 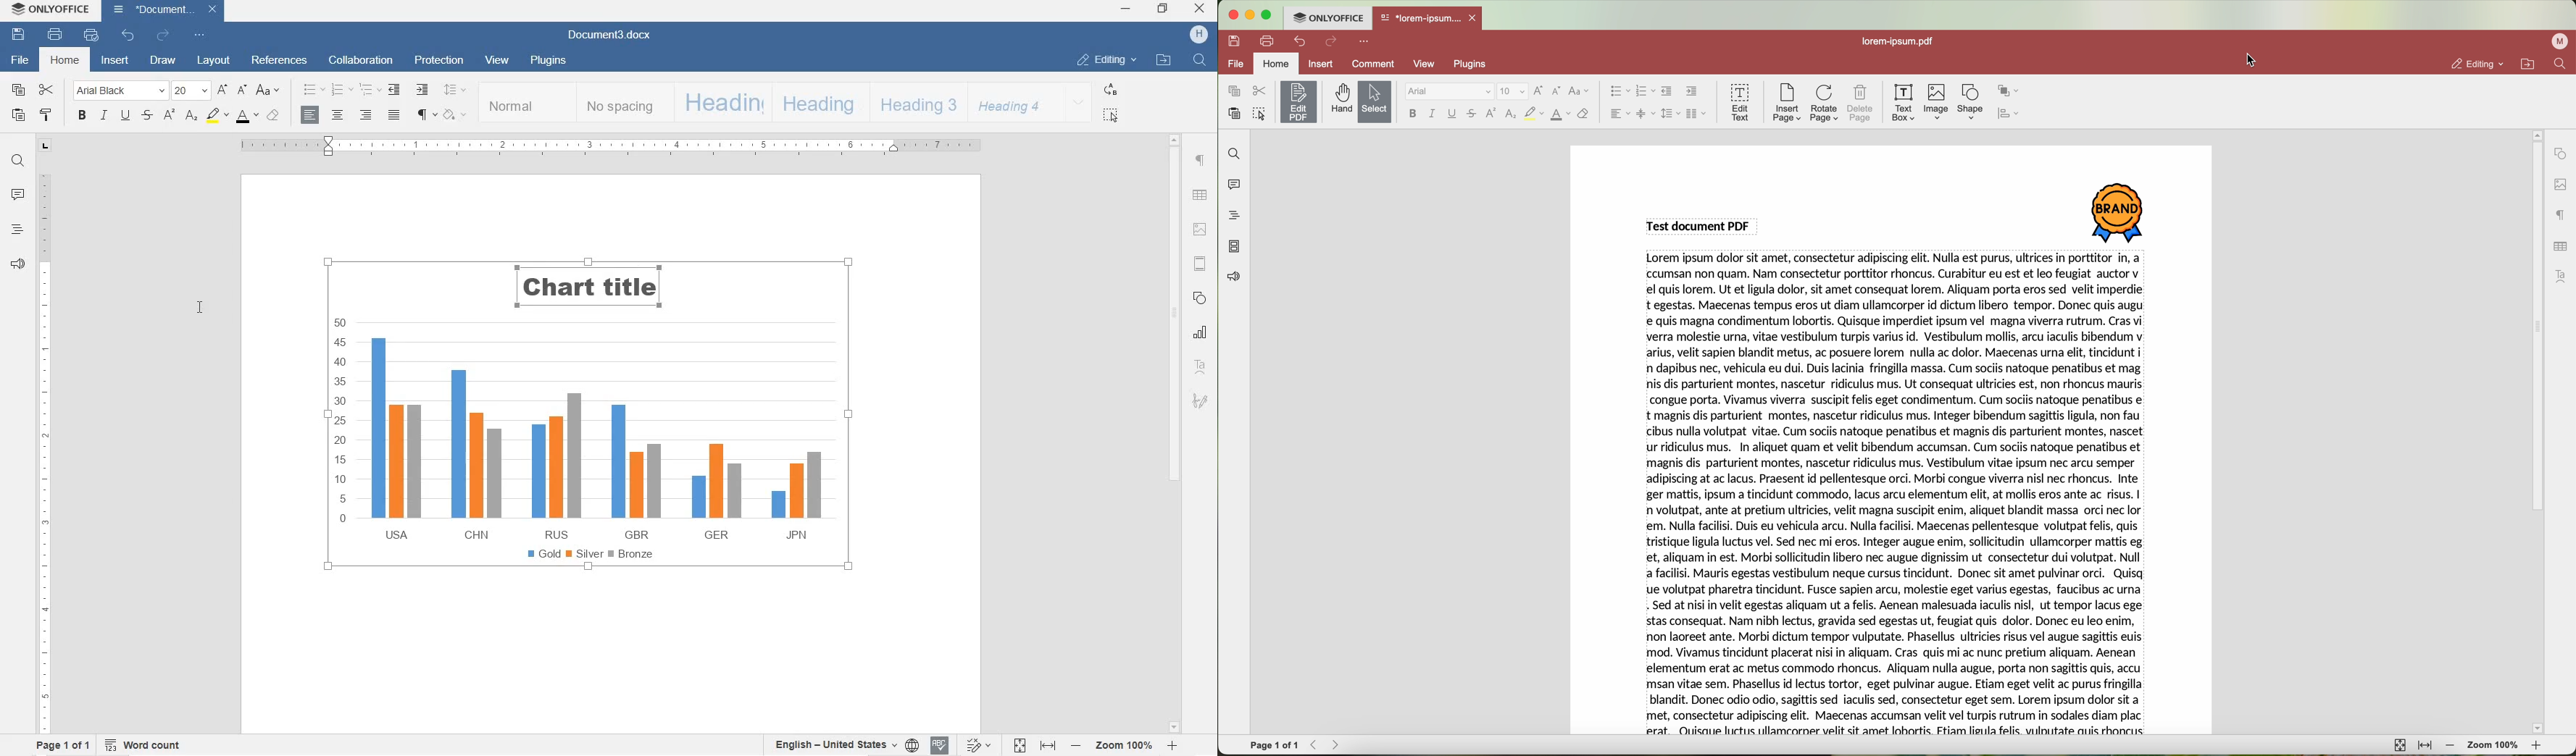 What do you see at coordinates (163, 62) in the screenshot?
I see `DRAW` at bounding box center [163, 62].